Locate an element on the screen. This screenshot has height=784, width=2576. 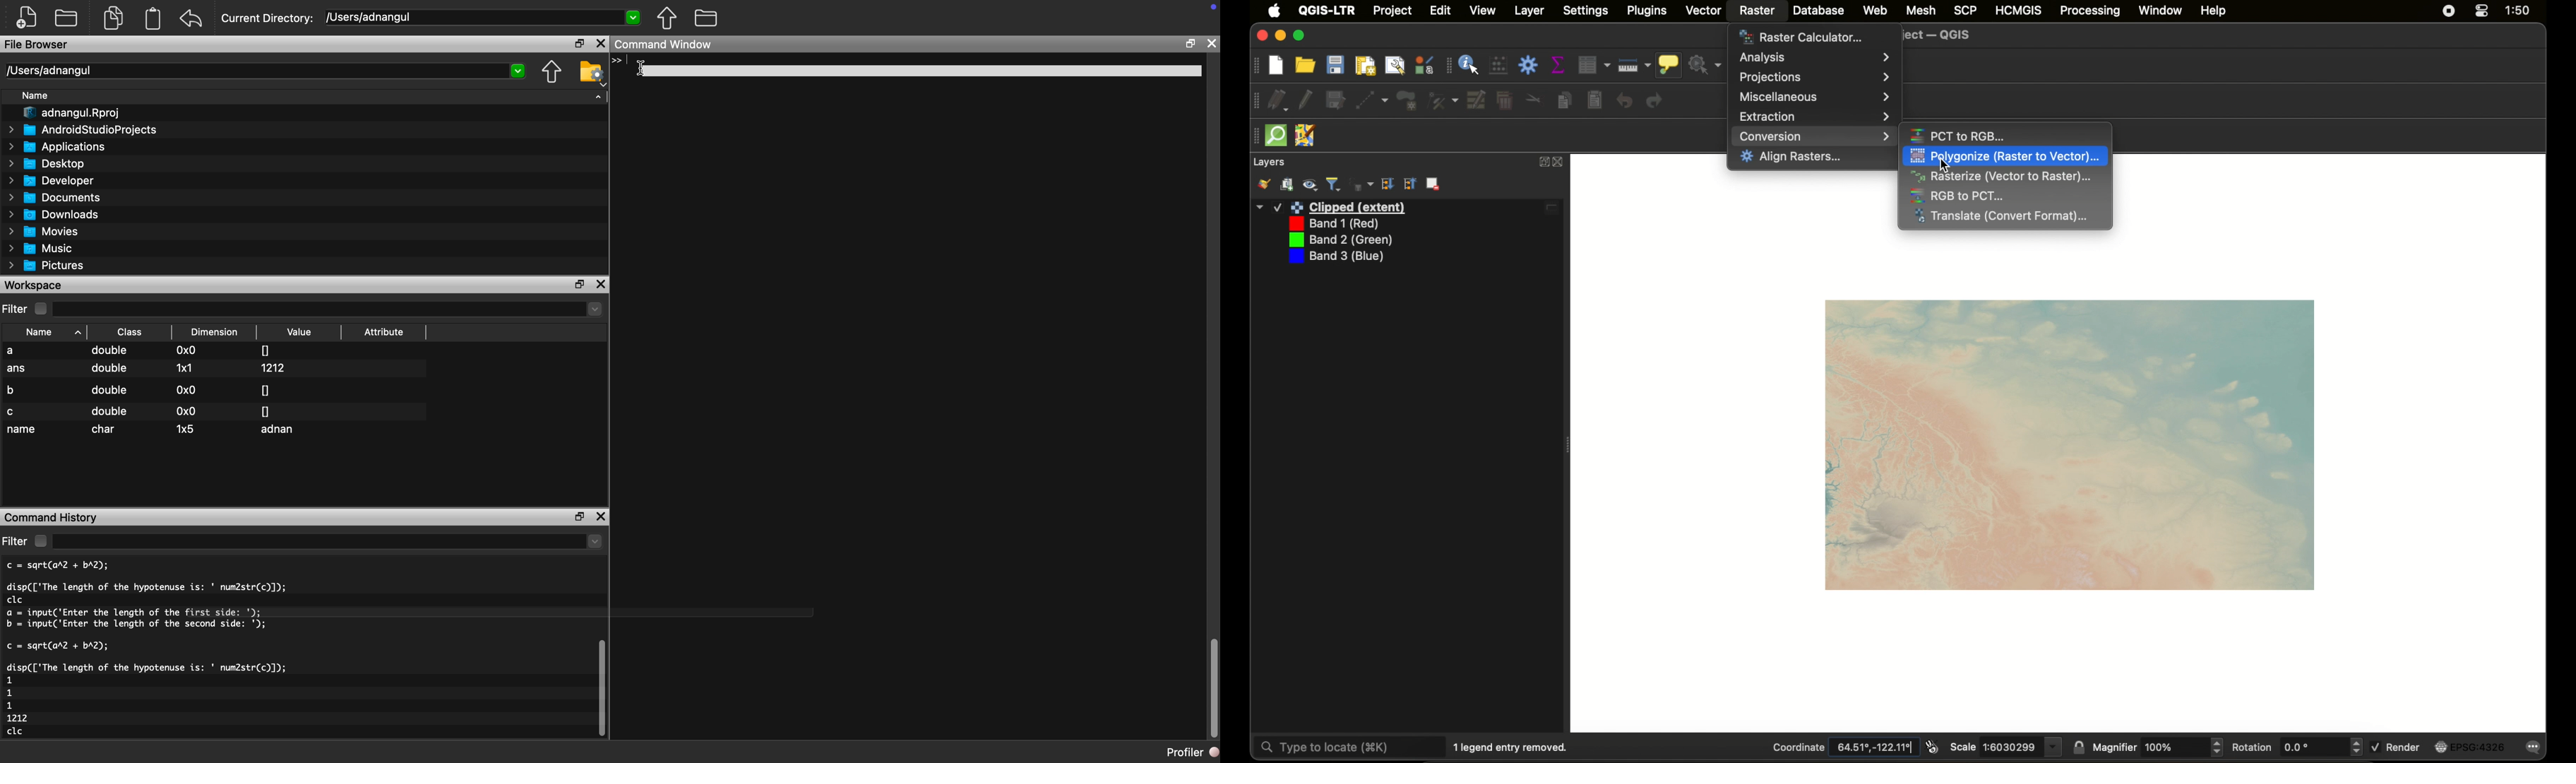
 Pictures is located at coordinates (50, 266).